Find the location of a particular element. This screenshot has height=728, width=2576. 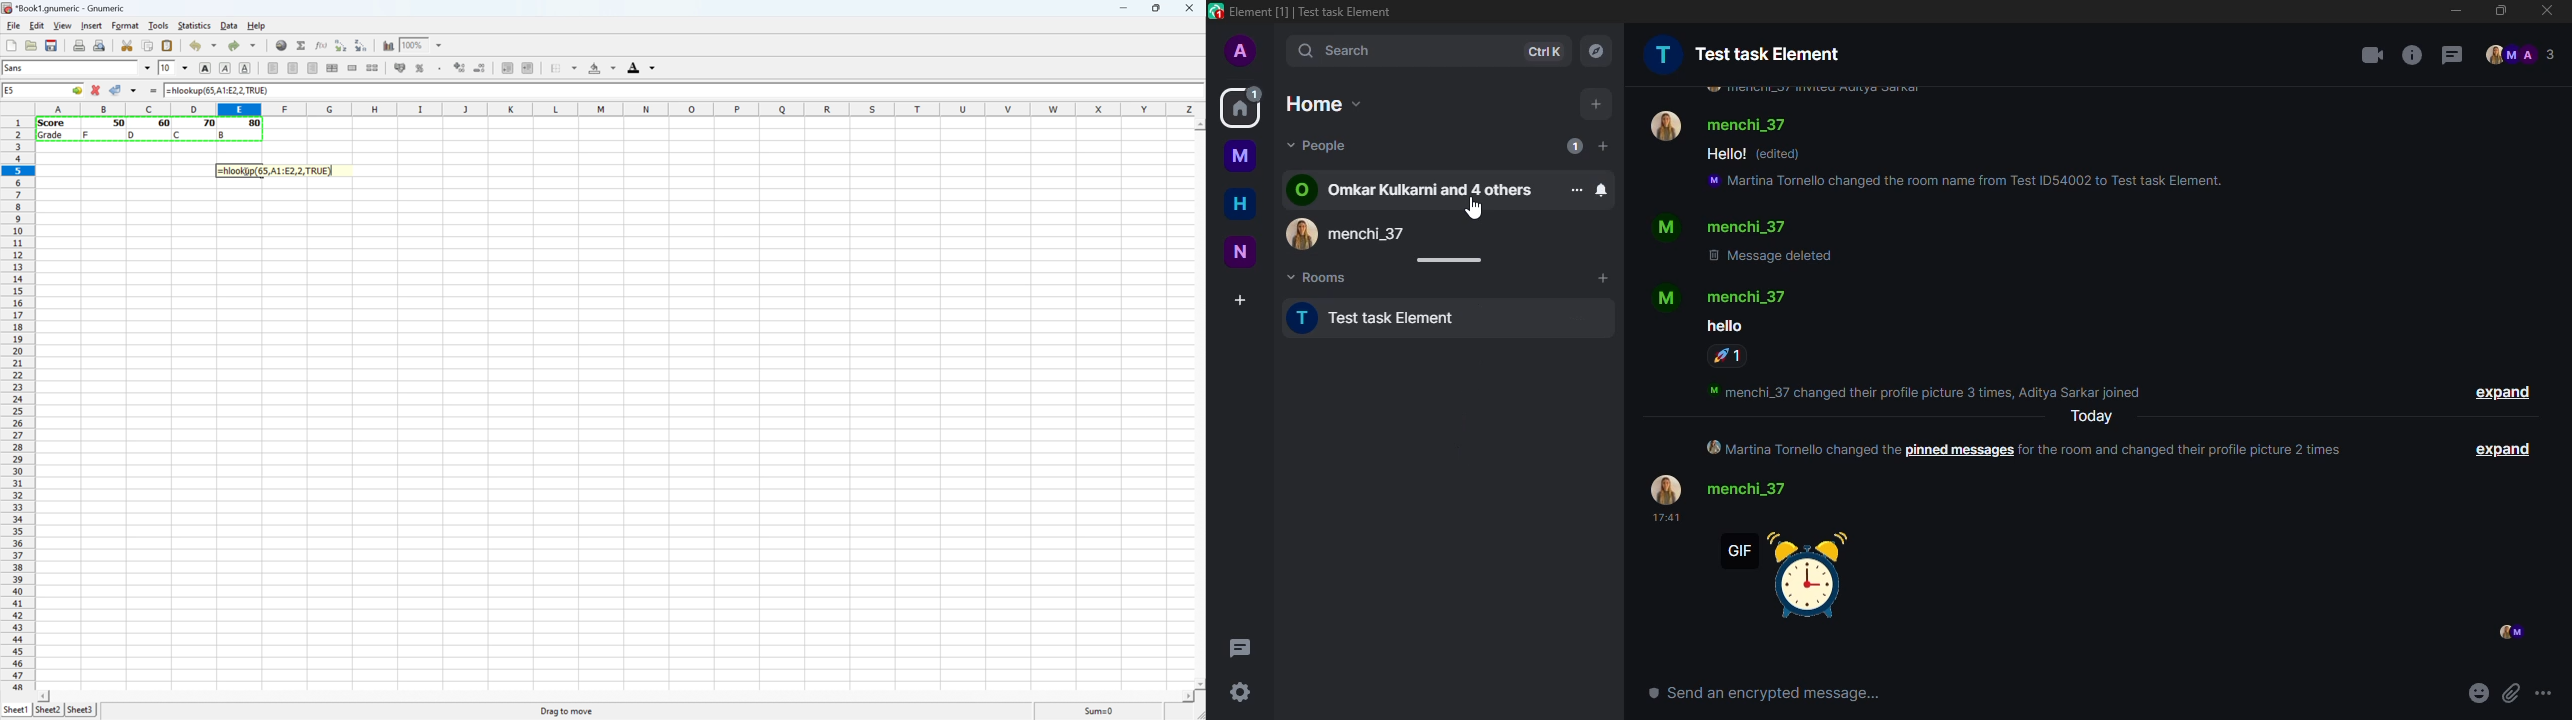

notification setting is located at coordinates (1601, 189).